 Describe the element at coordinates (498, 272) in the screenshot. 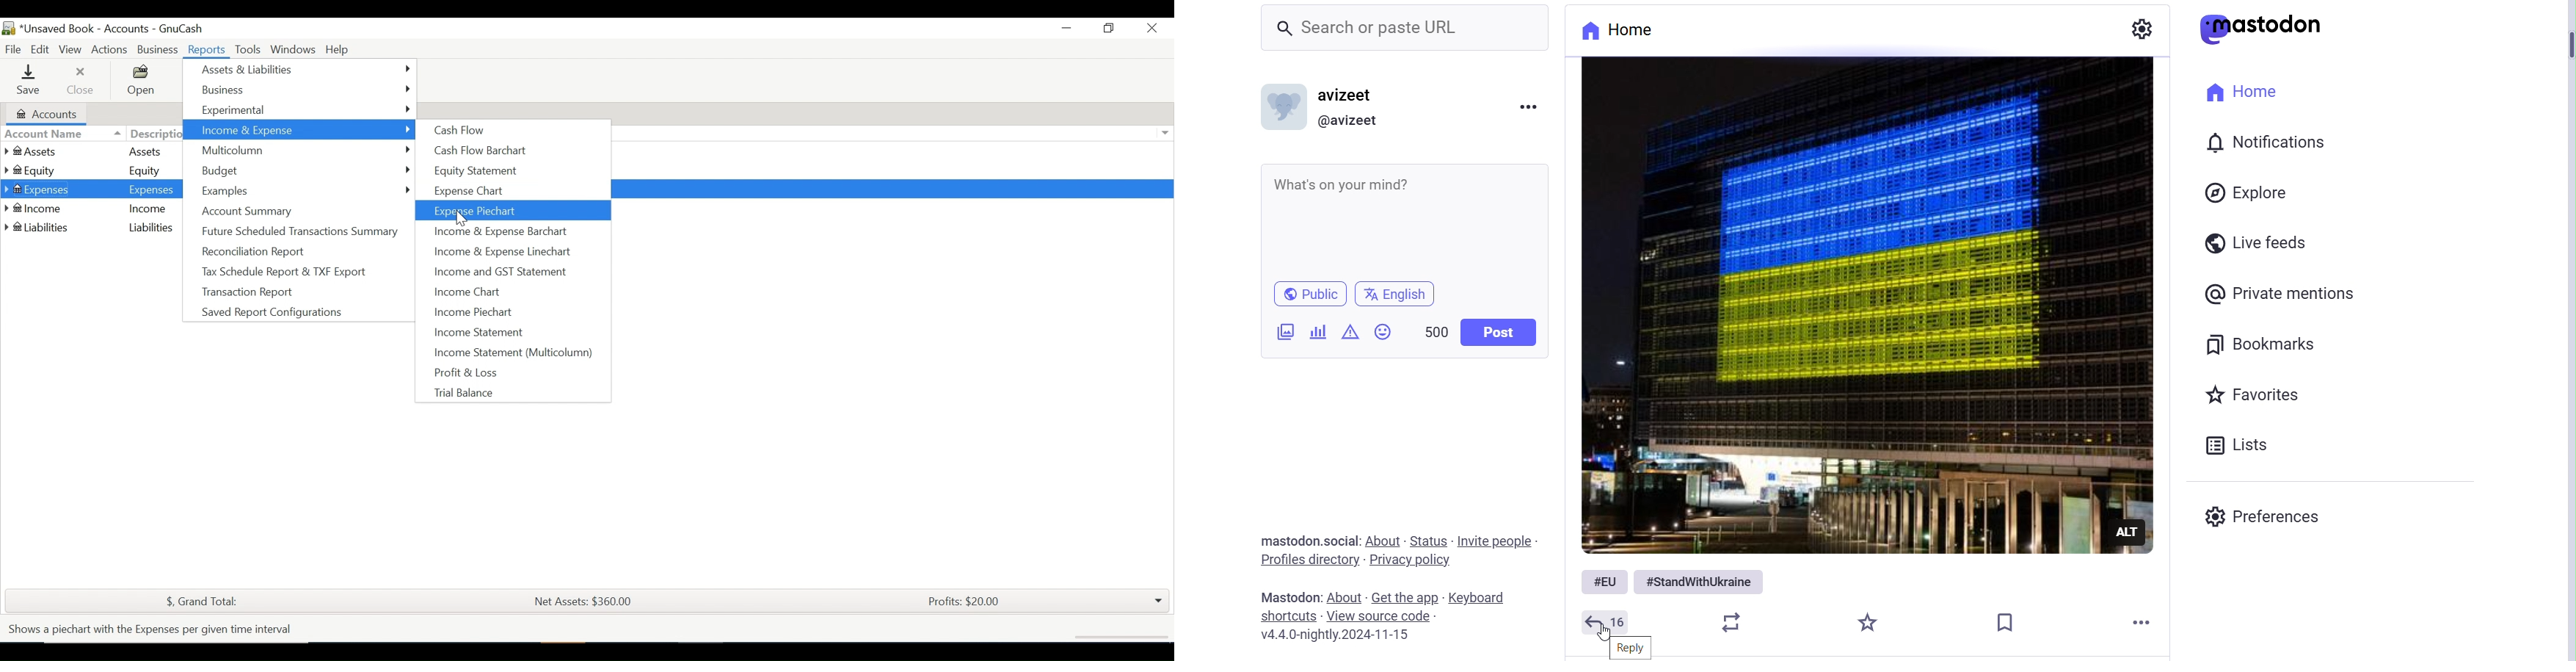

I see `Income and GST Statement` at that location.